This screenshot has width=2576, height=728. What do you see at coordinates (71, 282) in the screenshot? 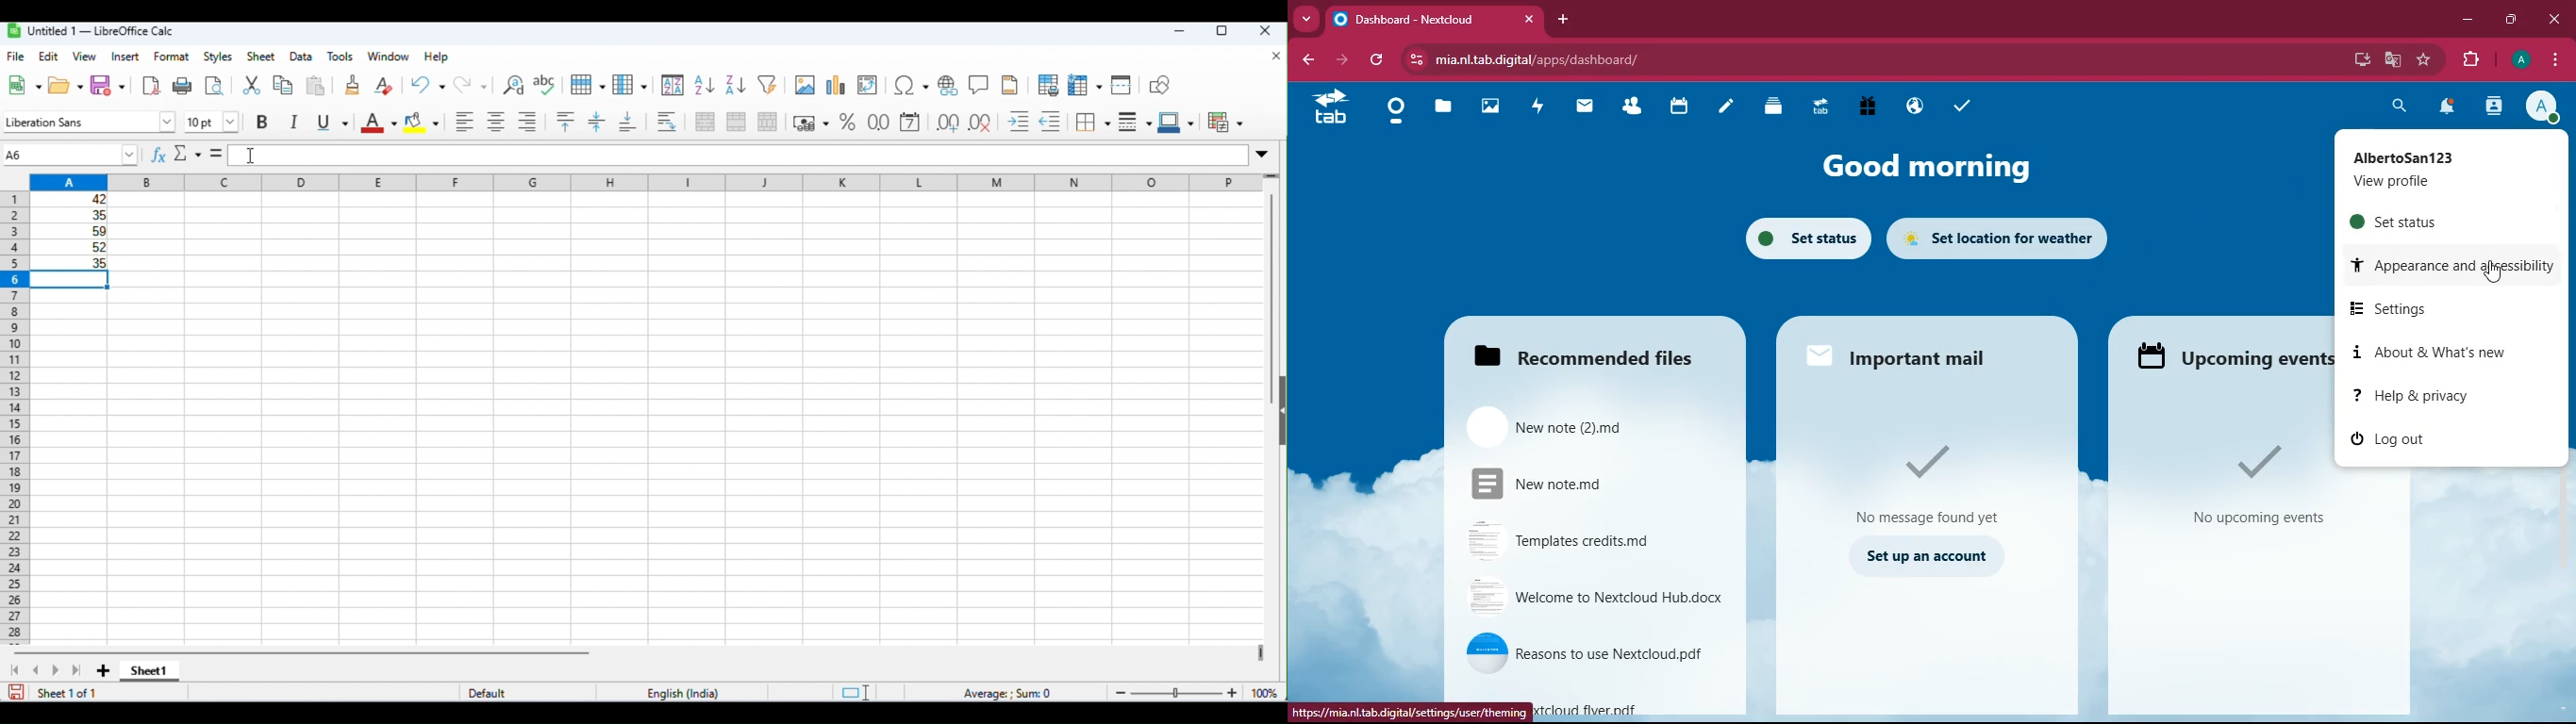
I see `selected cell` at bounding box center [71, 282].